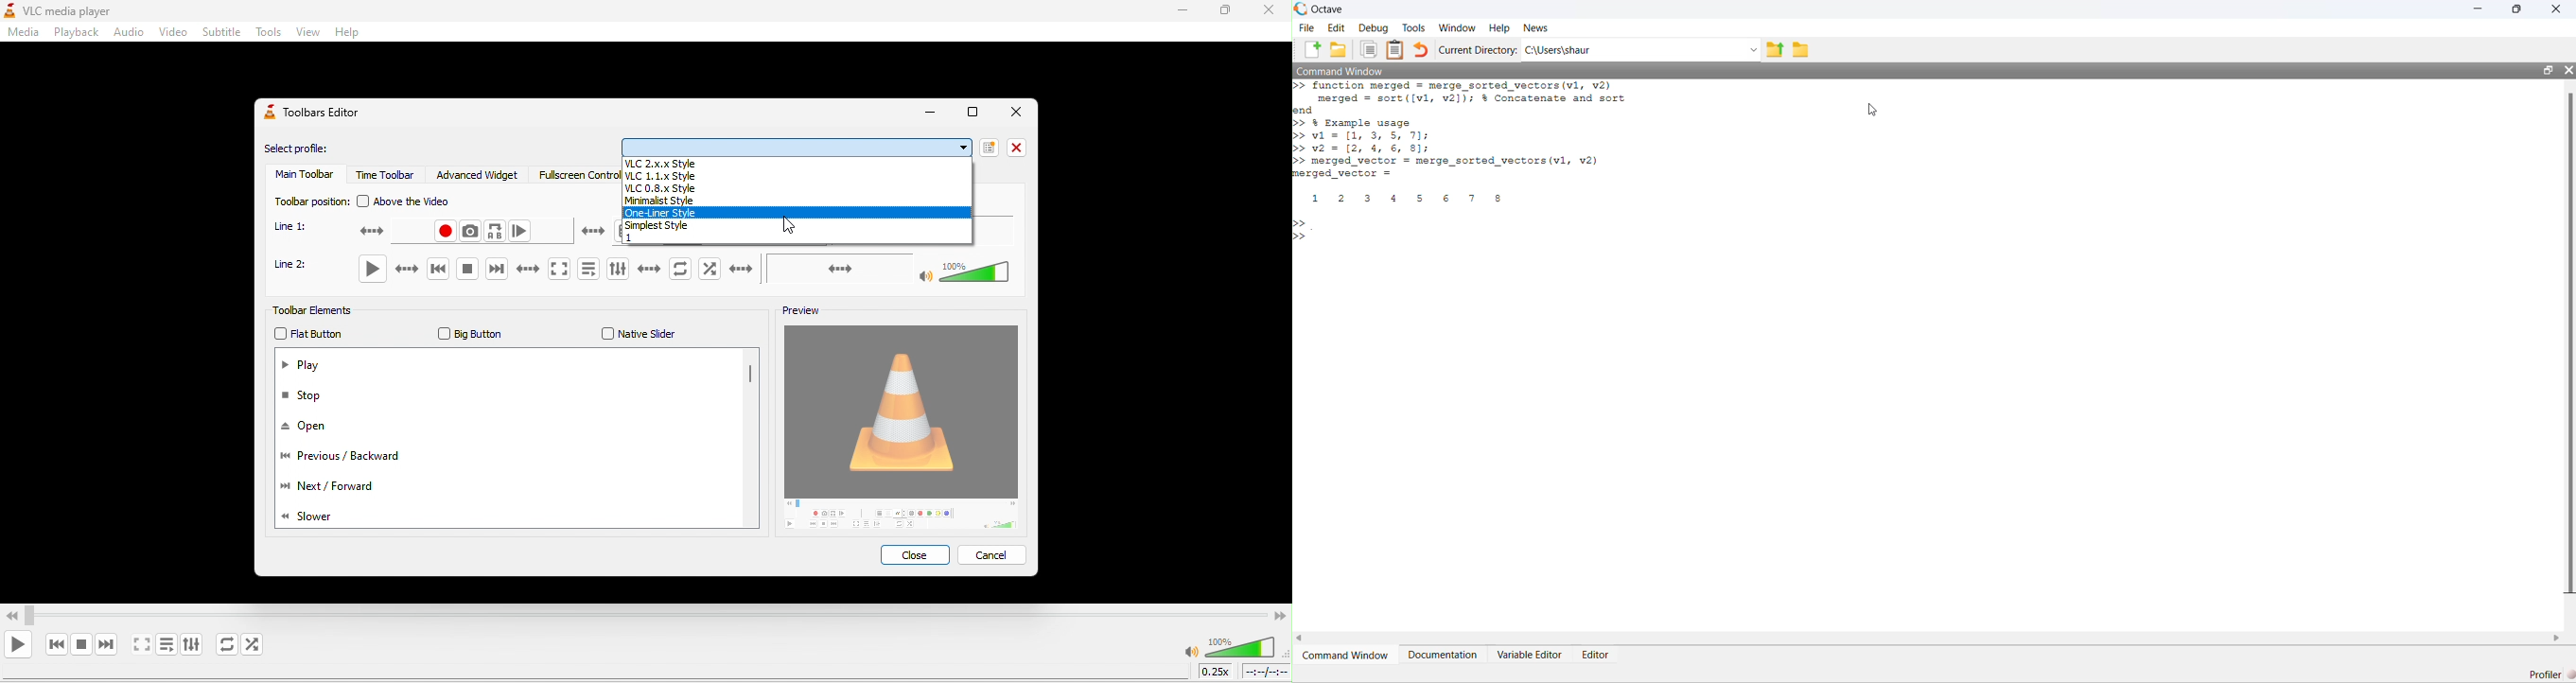  Describe the element at coordinates (1443, 654) in the screenshot. I see `Documentation` at that location.